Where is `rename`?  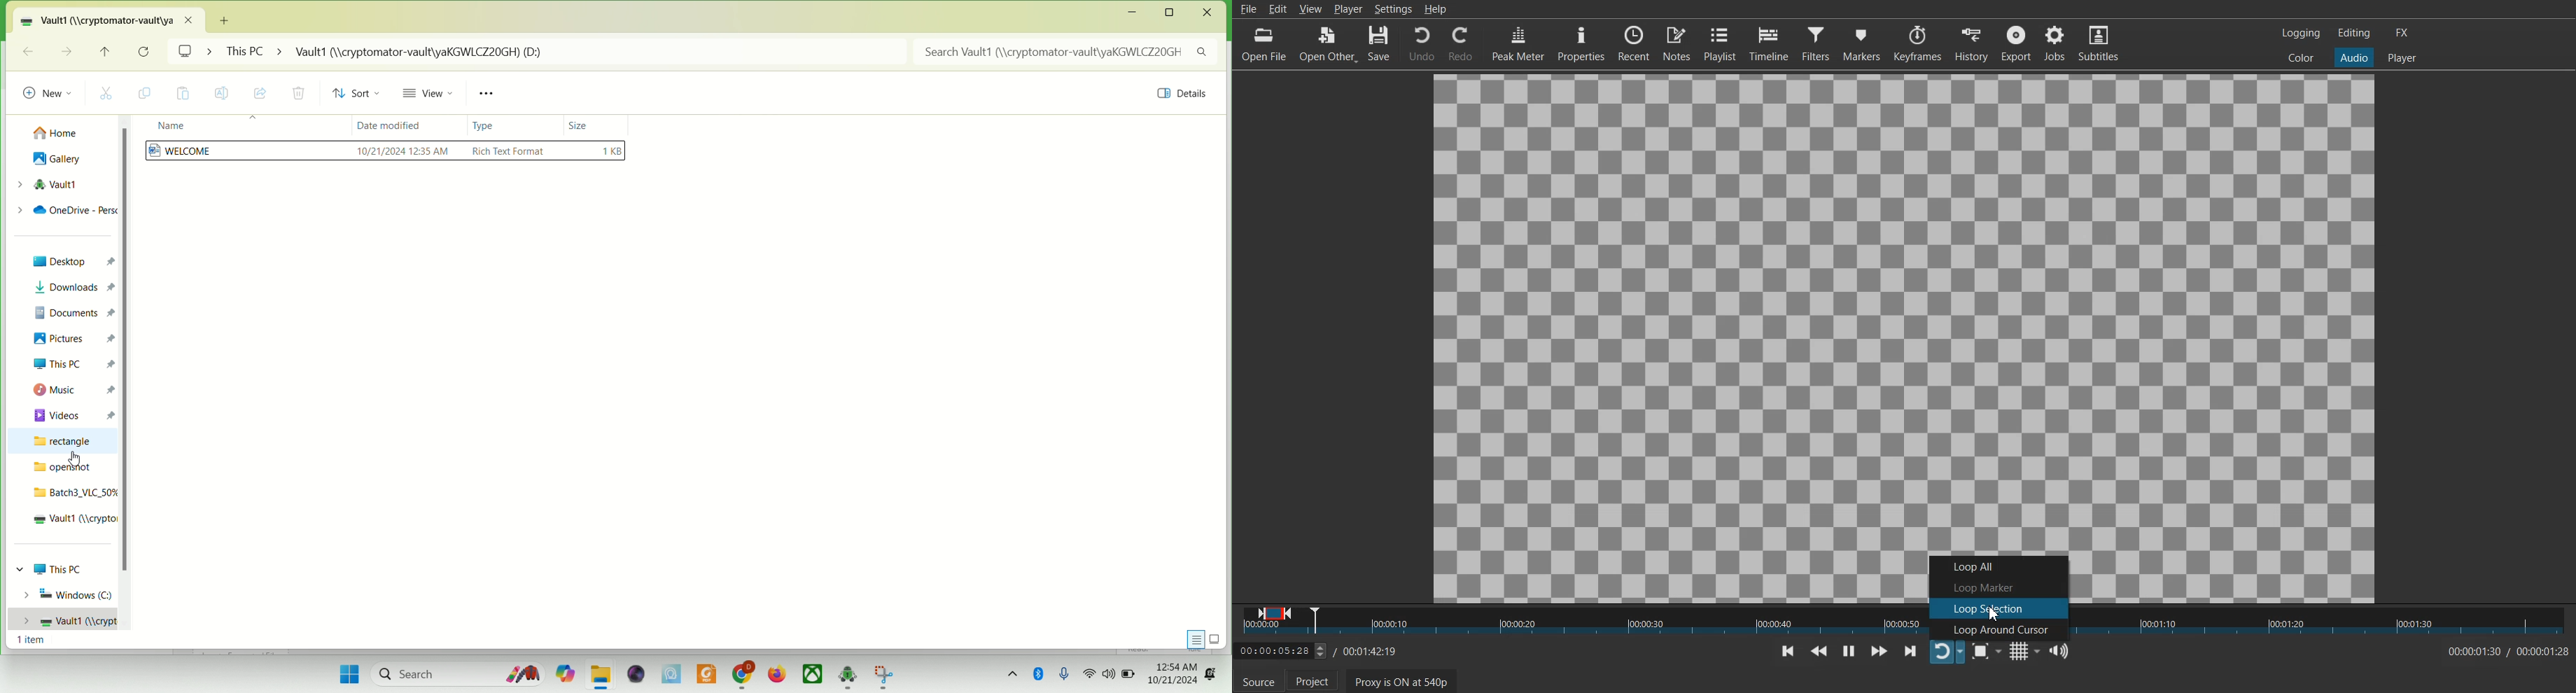
rename is located at coordinates (223, 93).